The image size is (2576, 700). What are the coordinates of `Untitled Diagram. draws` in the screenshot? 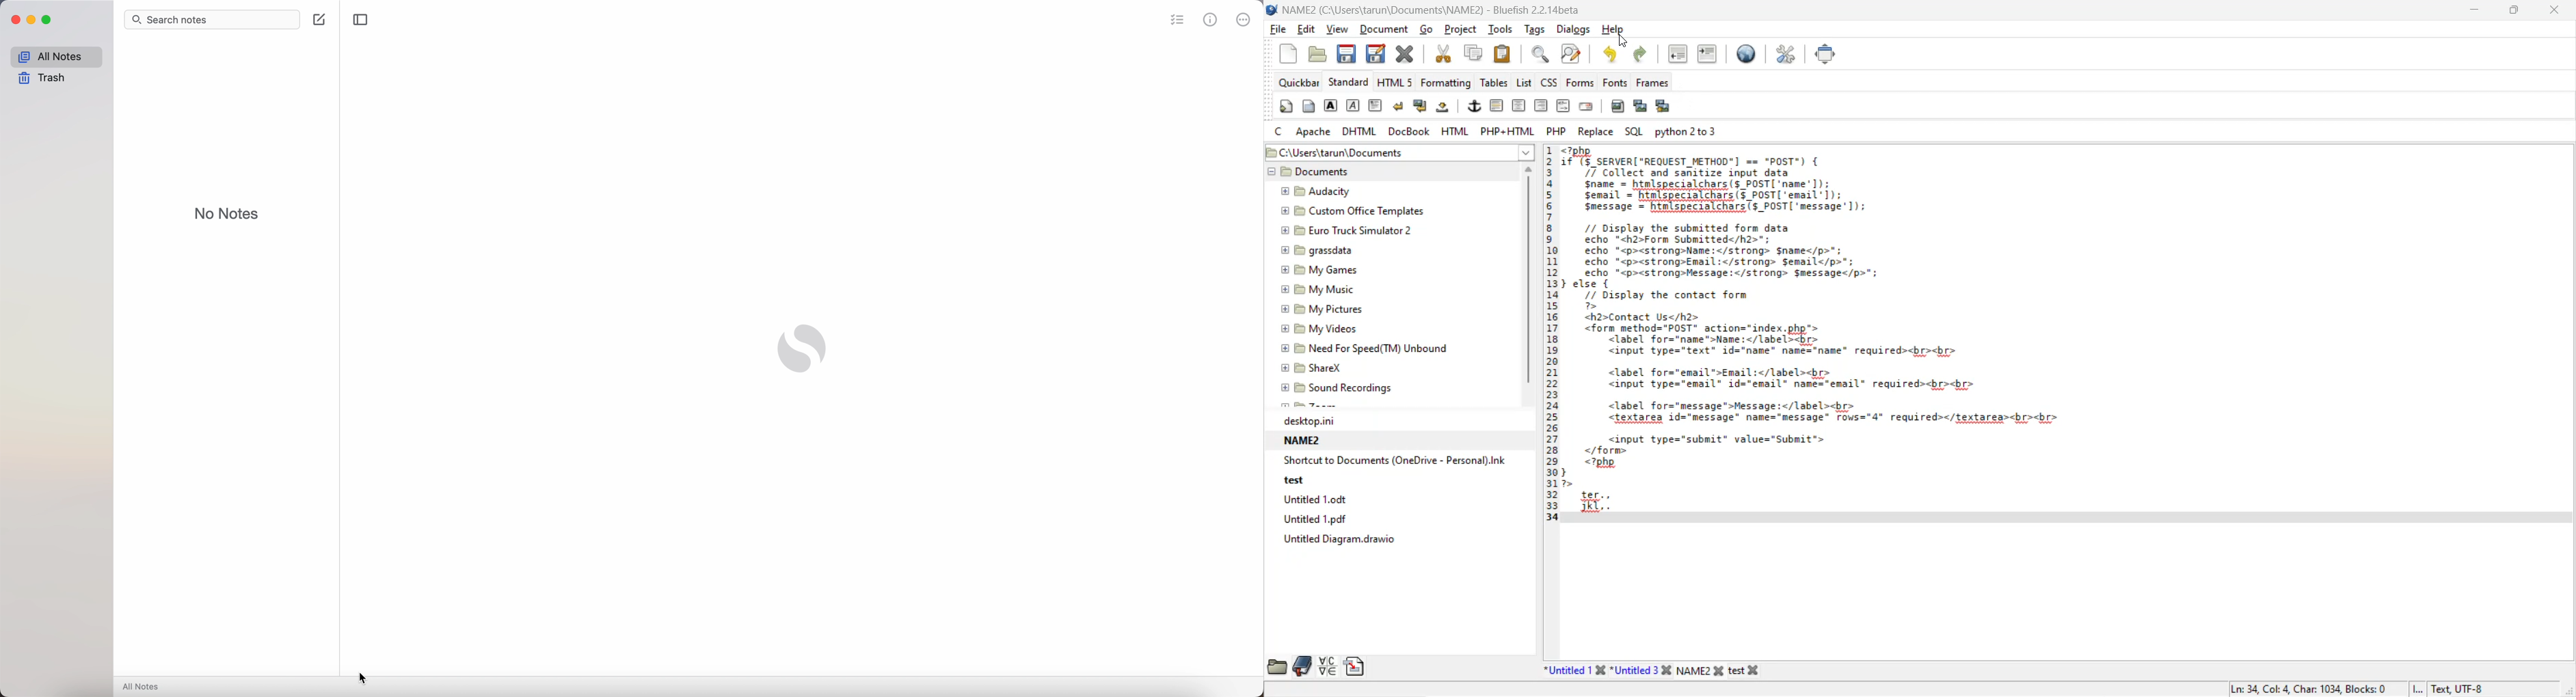 It's located at (1328, 541).